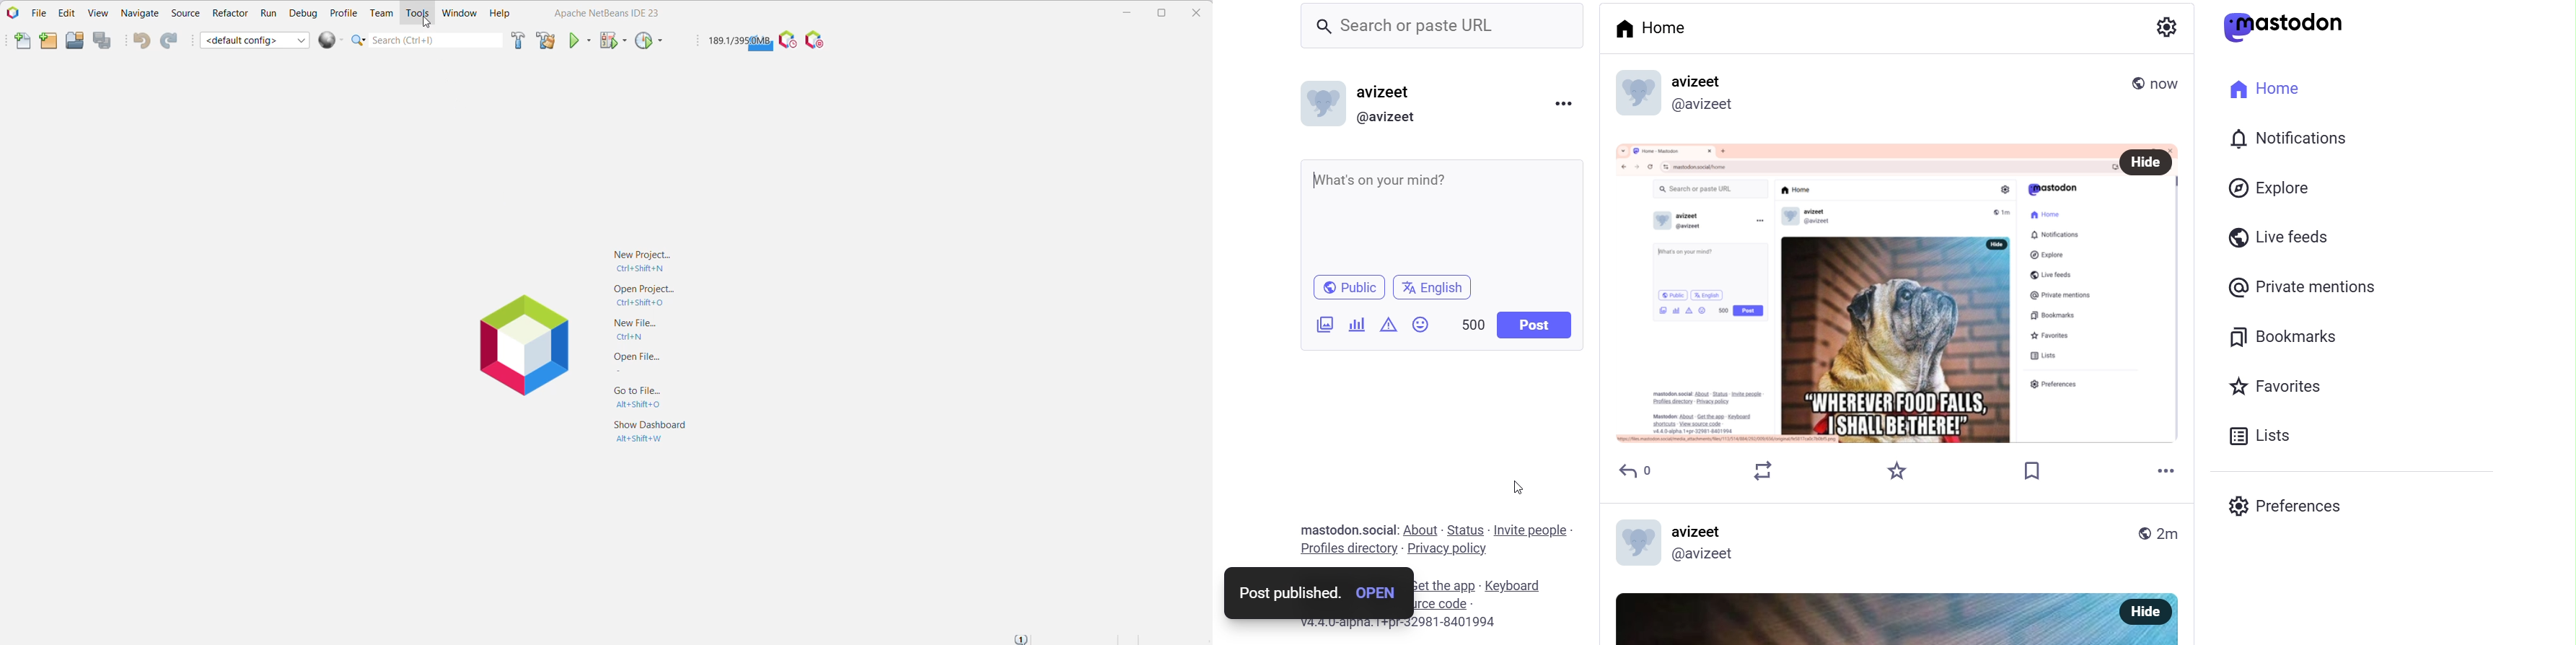 Image resolution: width=2576 pixels, height=672 pixels. Describe the element at coordinates (1442, 25) in the screenshot. I see `search or paste URL` at that location.